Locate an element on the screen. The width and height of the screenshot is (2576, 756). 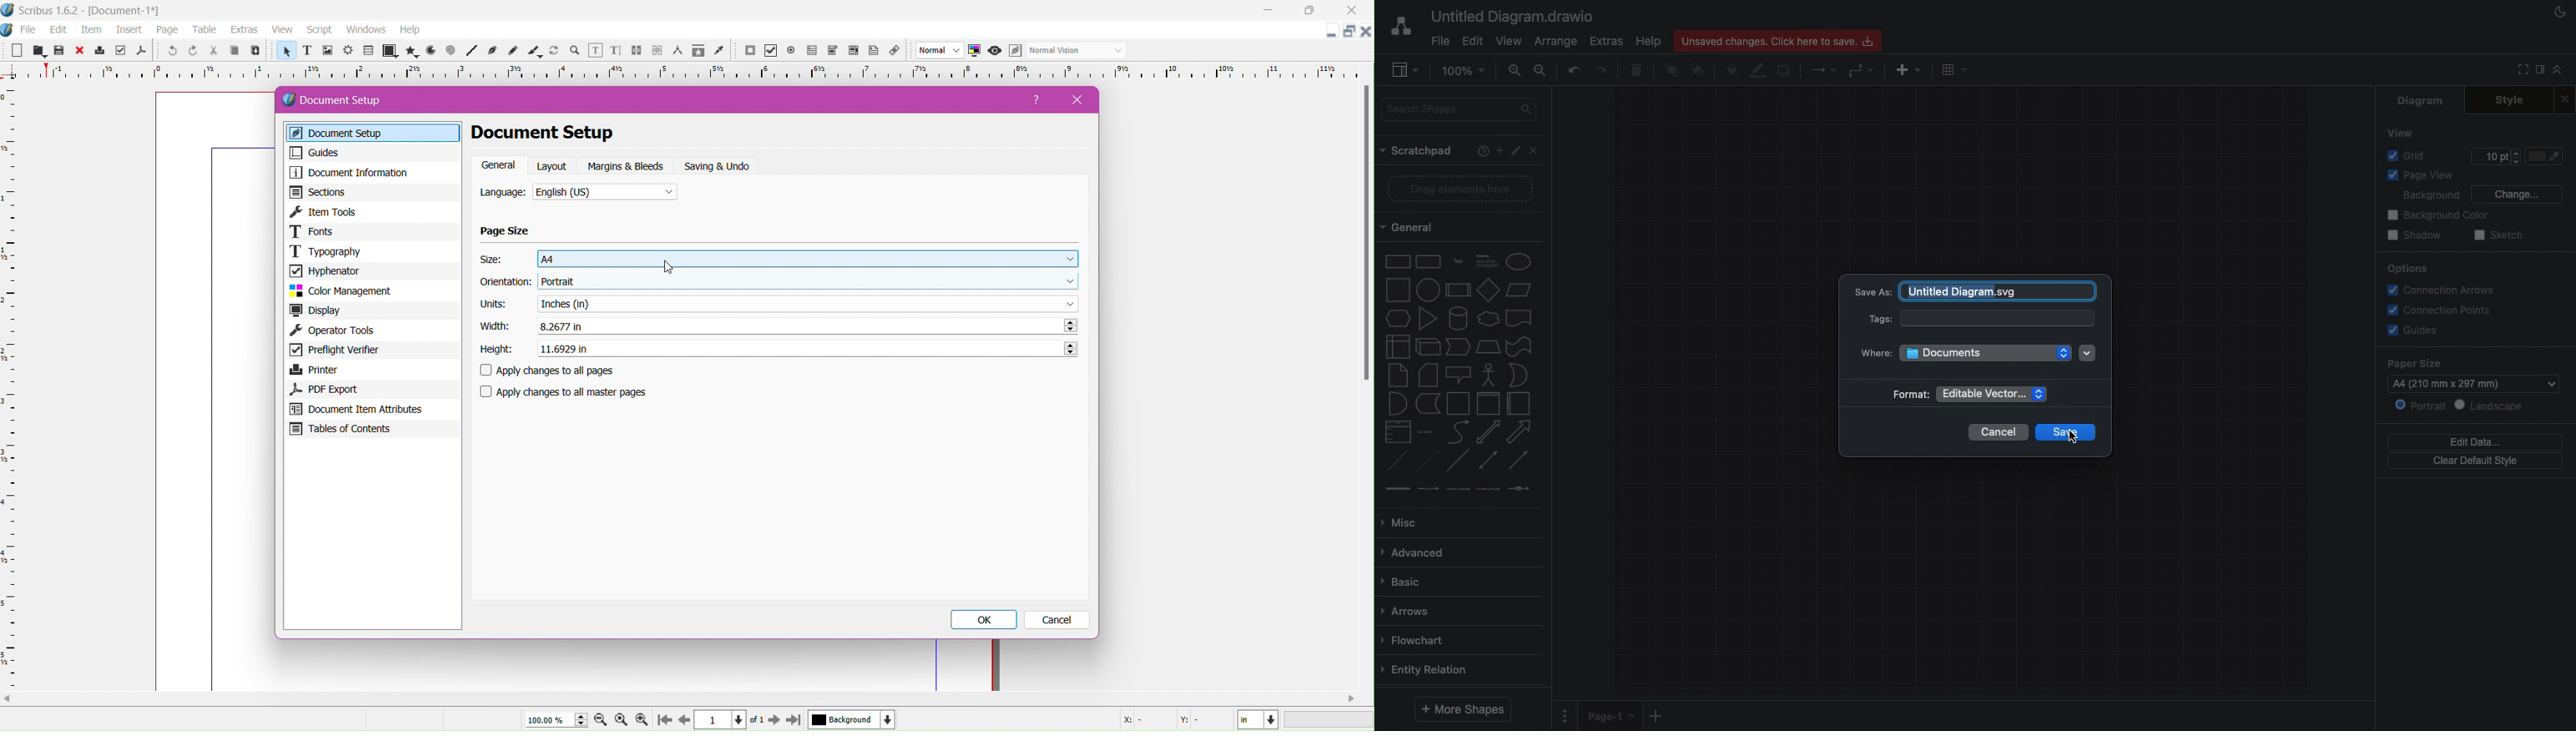
Fonts is located at coordinates (373, 231).